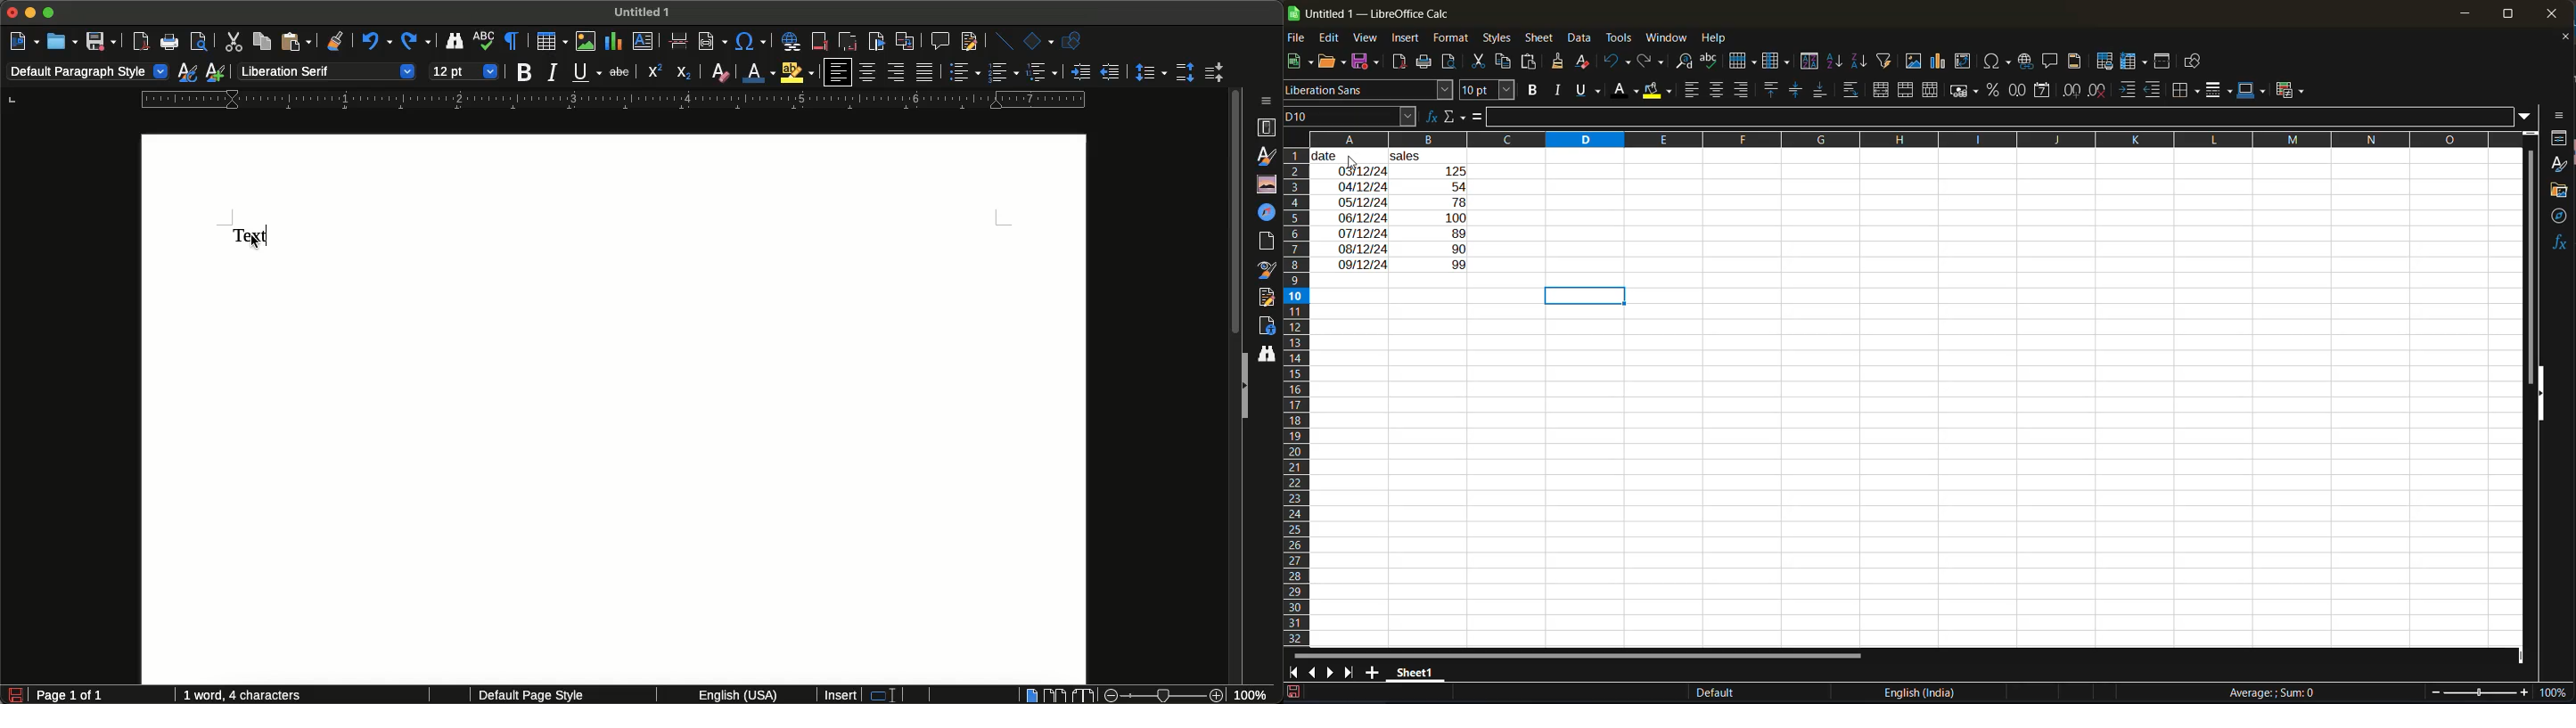 The width and height of the screenshot is (2576, 728). Describe the element at coordinates (1574, 653) in the screenshot. I see `horizontal scroll bar` at that location.